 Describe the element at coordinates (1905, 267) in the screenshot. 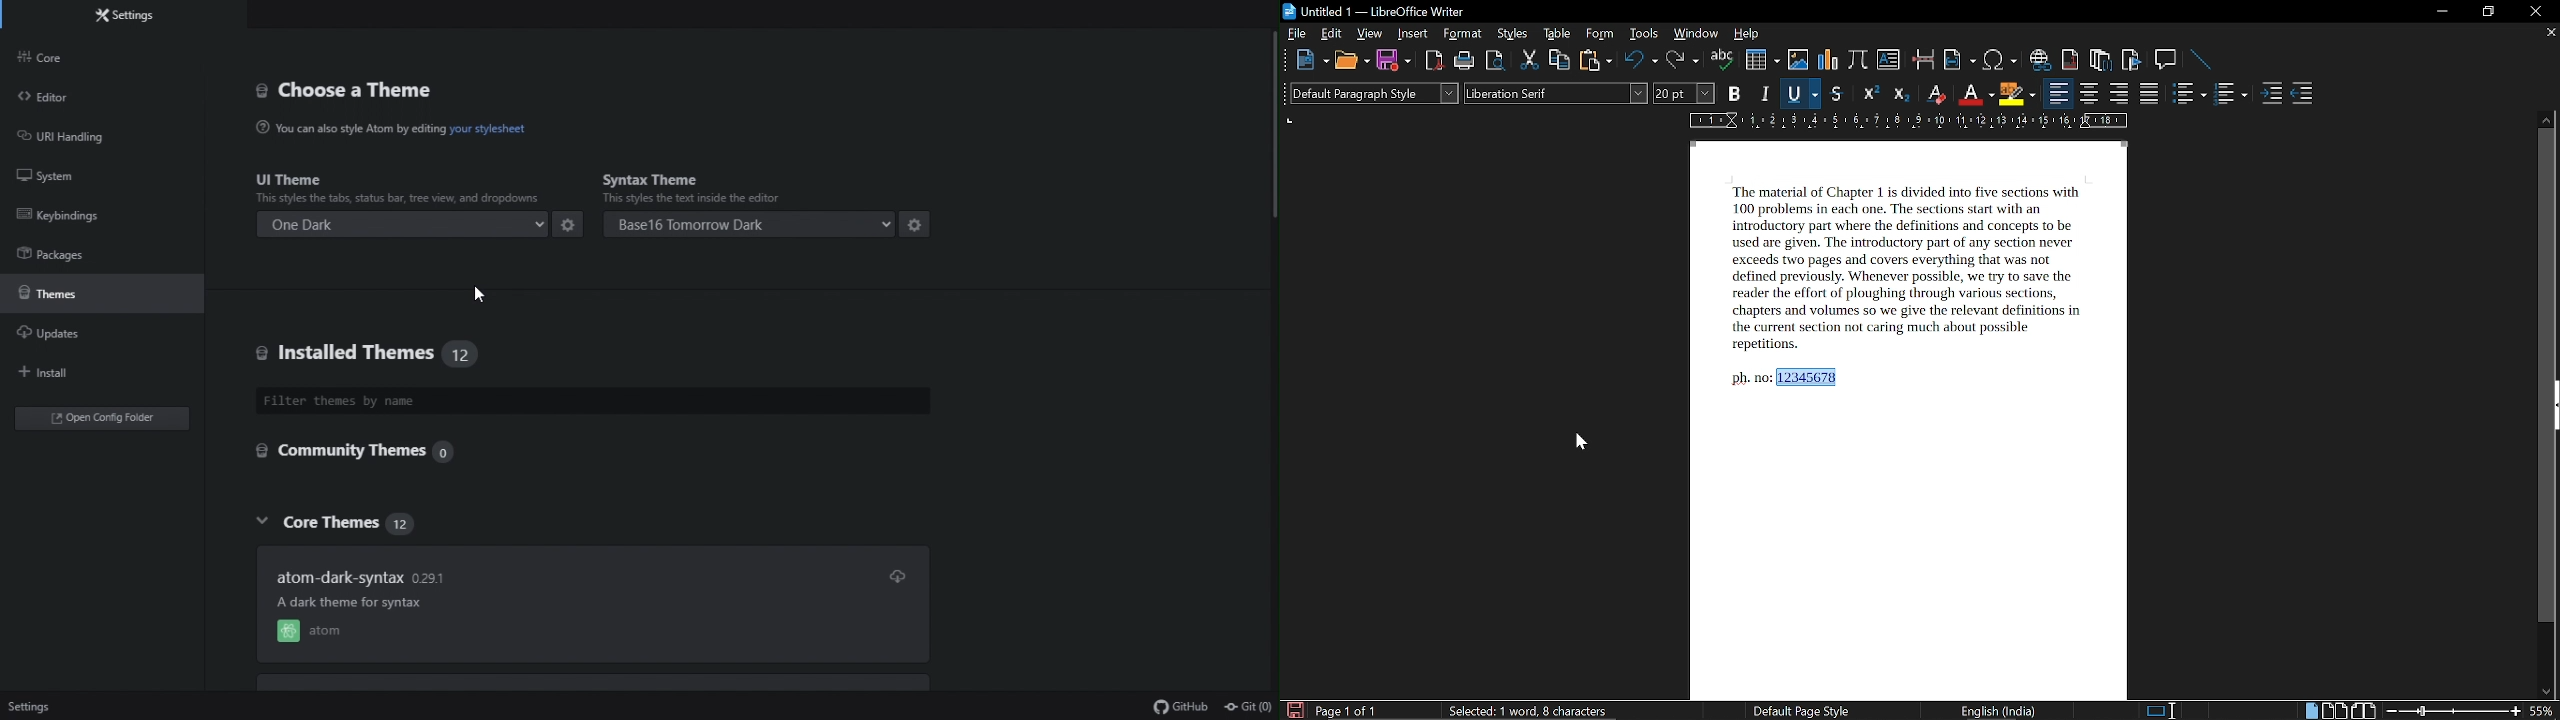

I see `‘The material of Chapter 1 is divided into five sections with
100 problems in each one. The sections start with an
introductory part where the definitions and concepts to be
used are given. The introductory part of any section never
exceeds two pages and covers everything that was not
defined previously. Whenever possible, we try to save the
reader the effort of ploughing through various sections,
chapters and volumes 50 we give the relevant definitions in
the current section not caring much about possible
repetitions.` at that location.